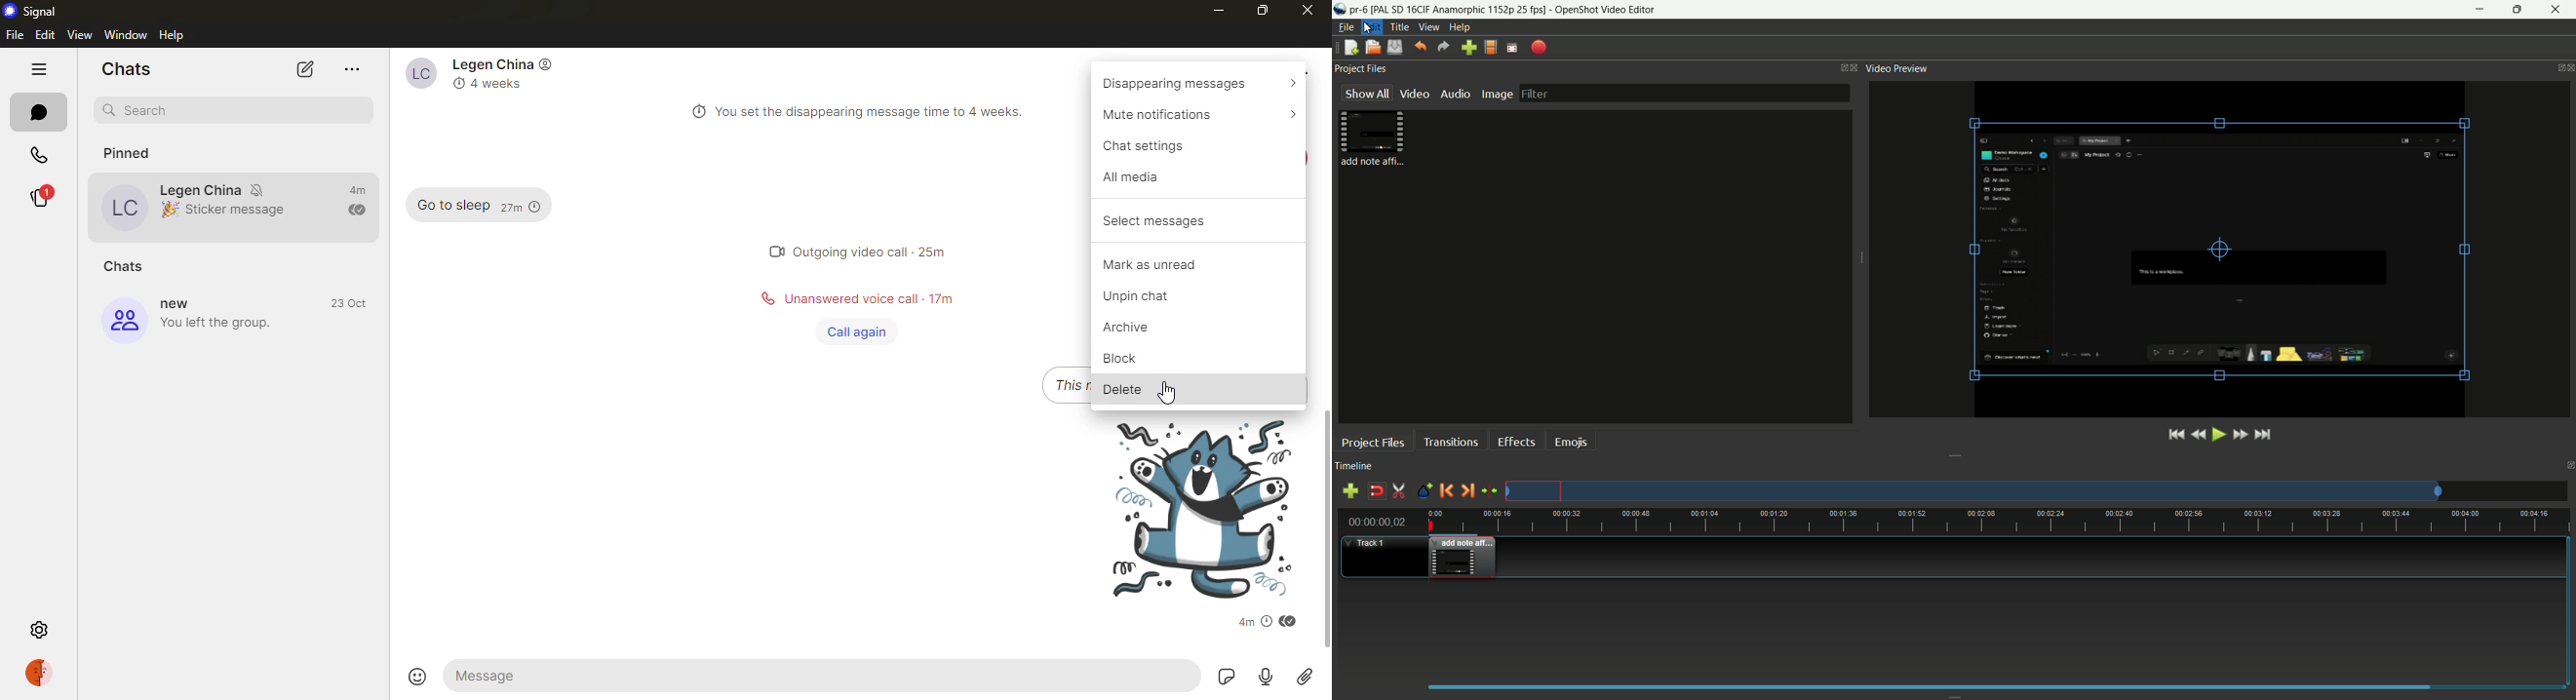  Describe the element at coordinates (356, 210) in the screenshot. I see `sent` at that location.